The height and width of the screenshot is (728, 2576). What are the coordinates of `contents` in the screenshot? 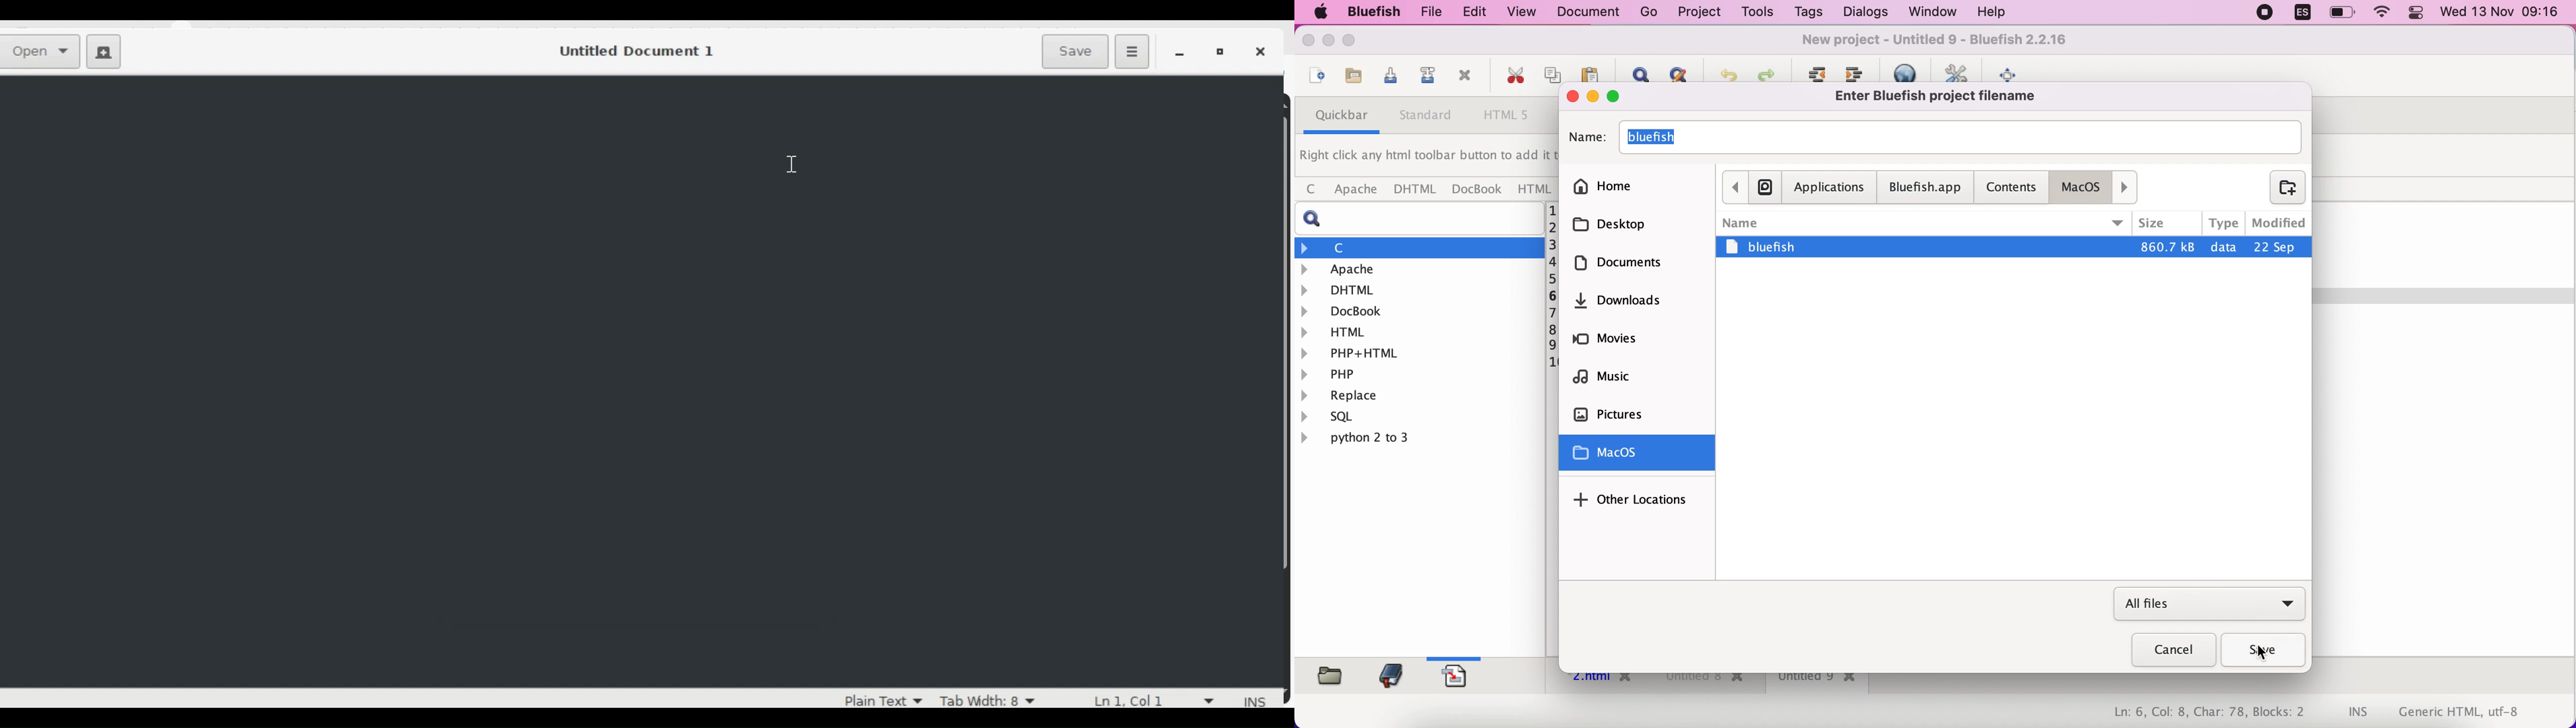 It's located at (2014, 186).